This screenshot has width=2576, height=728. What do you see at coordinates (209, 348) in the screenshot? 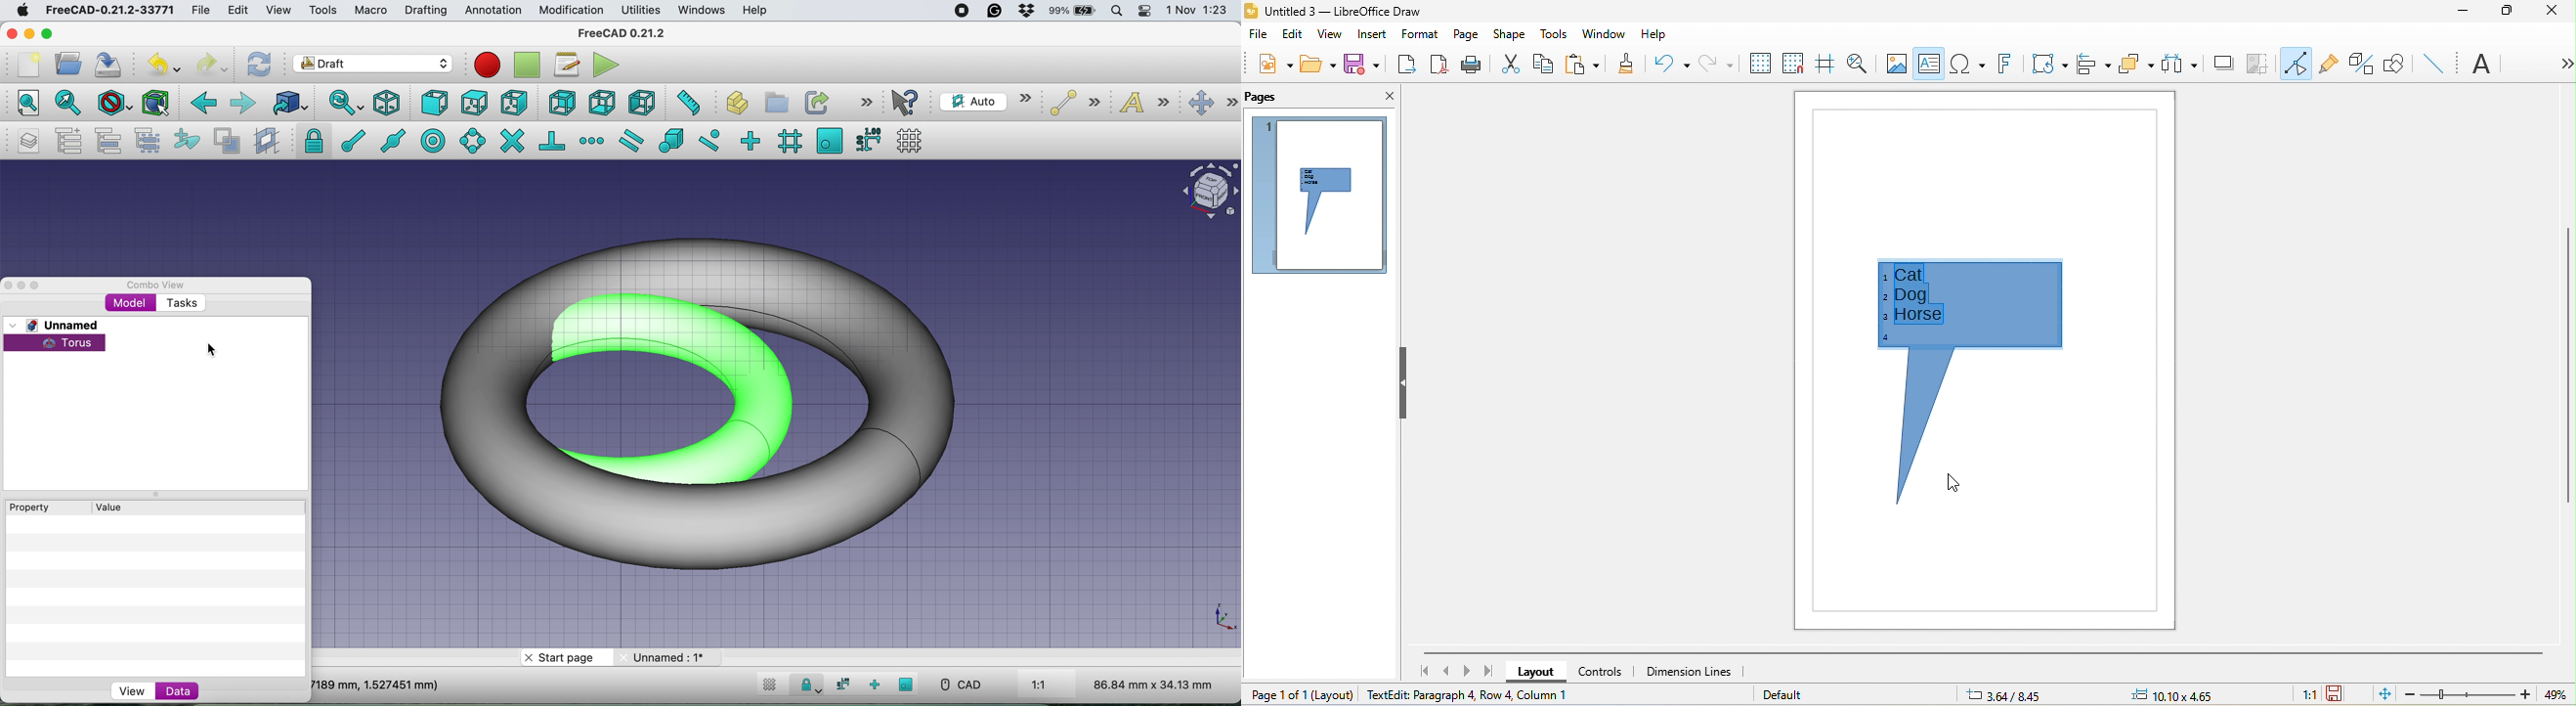
I see `cursor` at bounding box center [209, 348].